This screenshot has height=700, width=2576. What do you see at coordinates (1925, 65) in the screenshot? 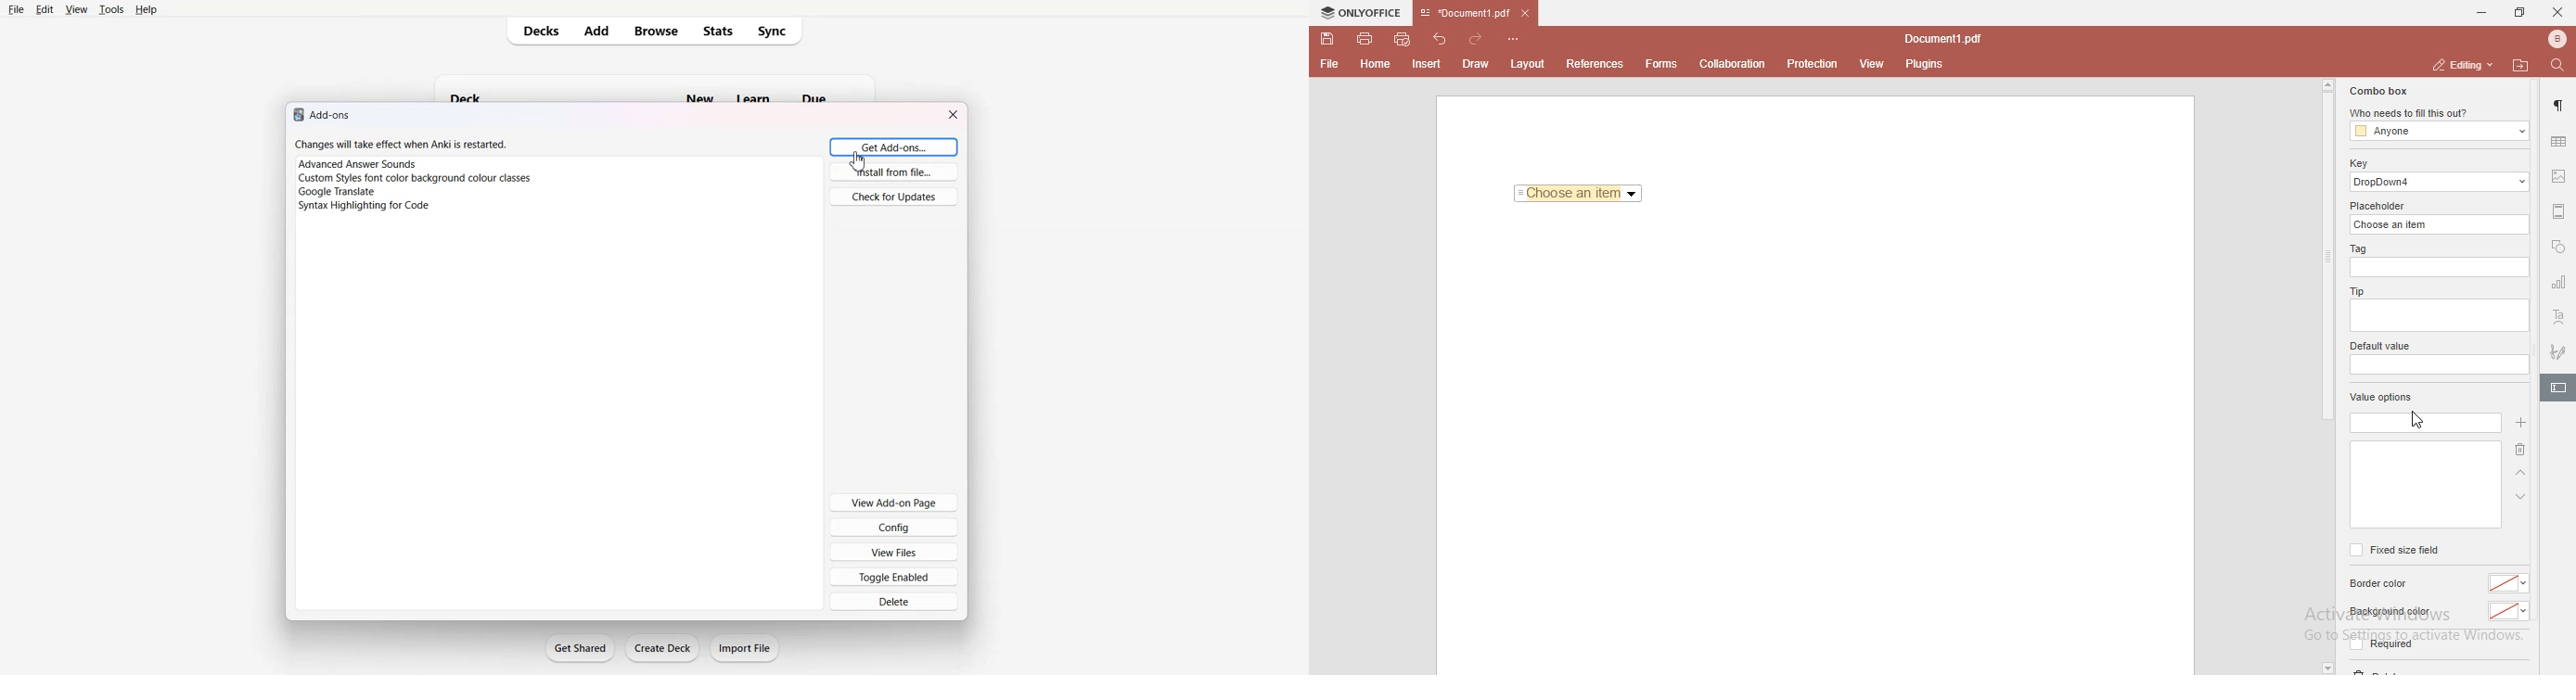
I see `plugins` at bounding box center [1925, 65].